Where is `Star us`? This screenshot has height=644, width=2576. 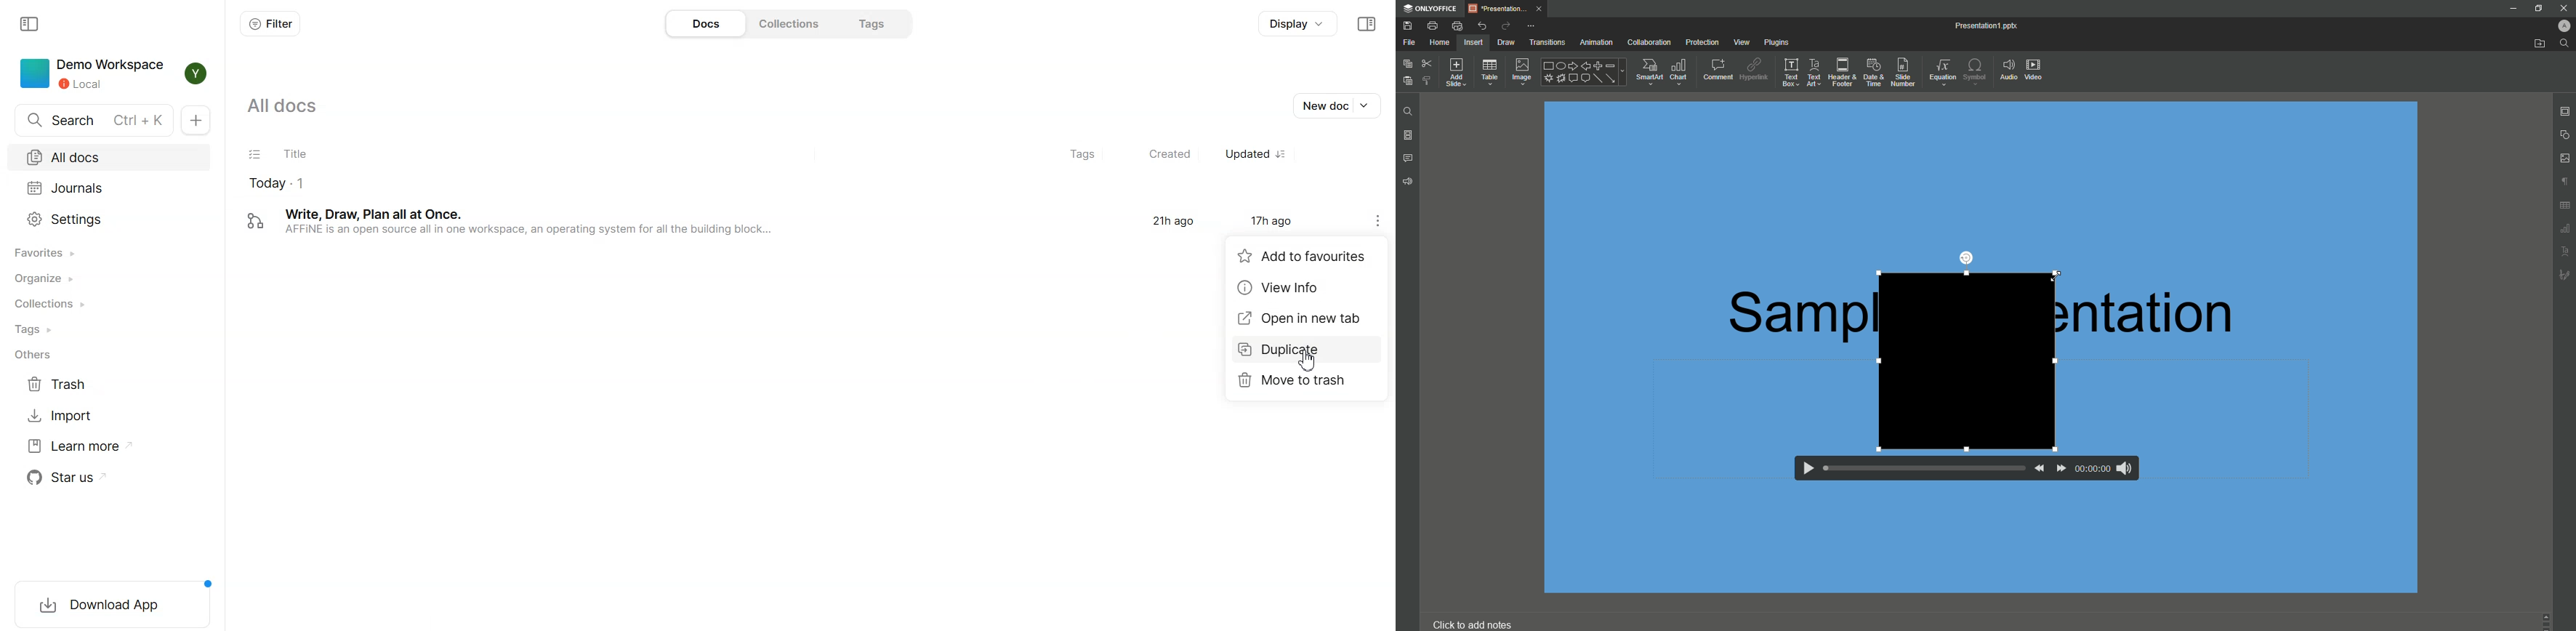 Star us is located at coordinates (112, 476).